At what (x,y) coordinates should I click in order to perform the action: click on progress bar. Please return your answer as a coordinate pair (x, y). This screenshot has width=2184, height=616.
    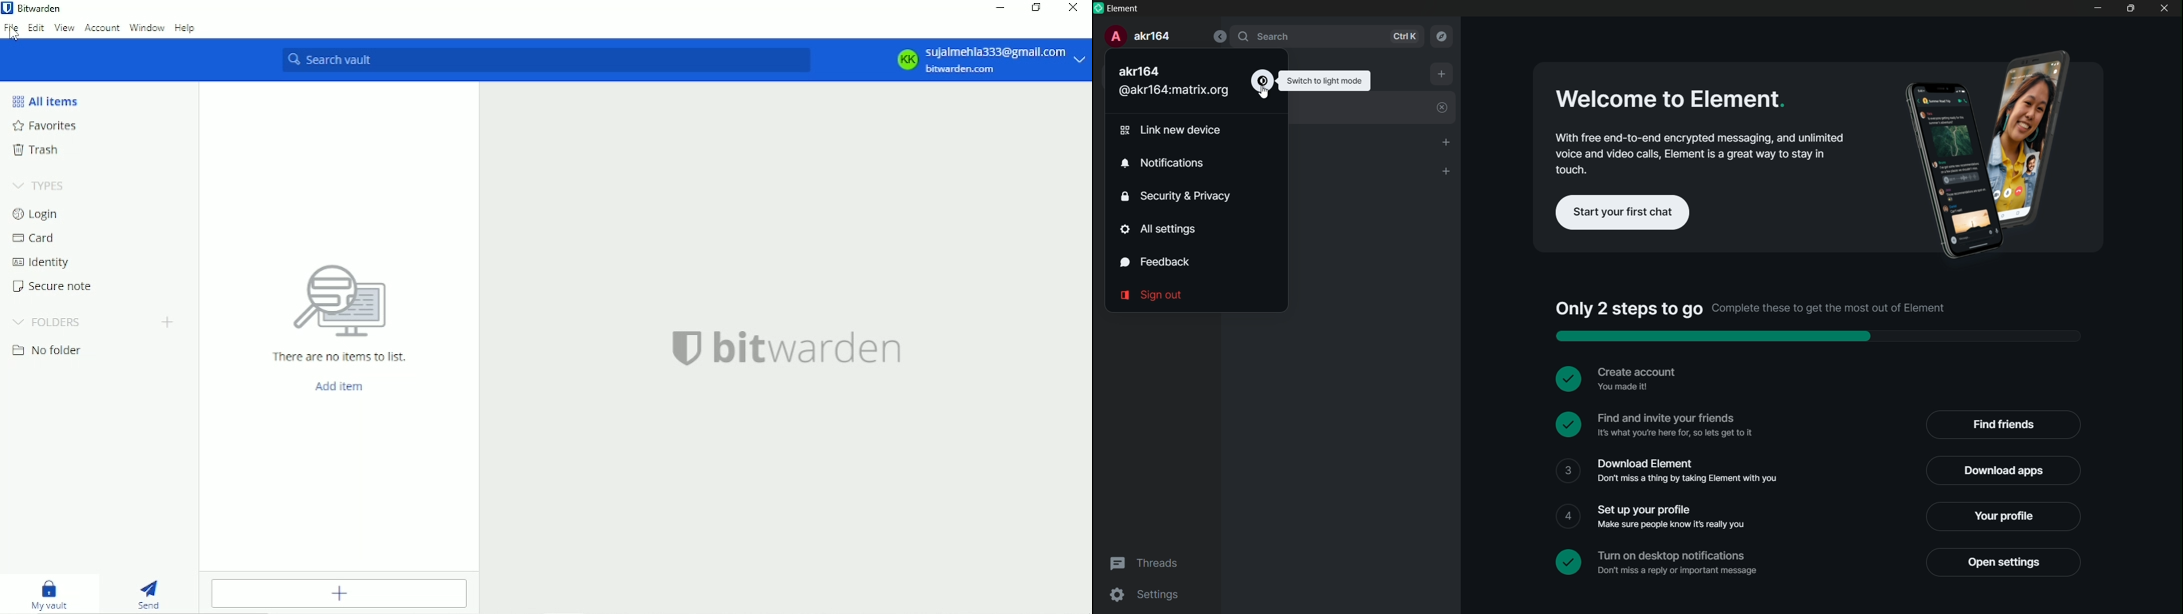
    Looking at the image, I should click on (1818, 337).